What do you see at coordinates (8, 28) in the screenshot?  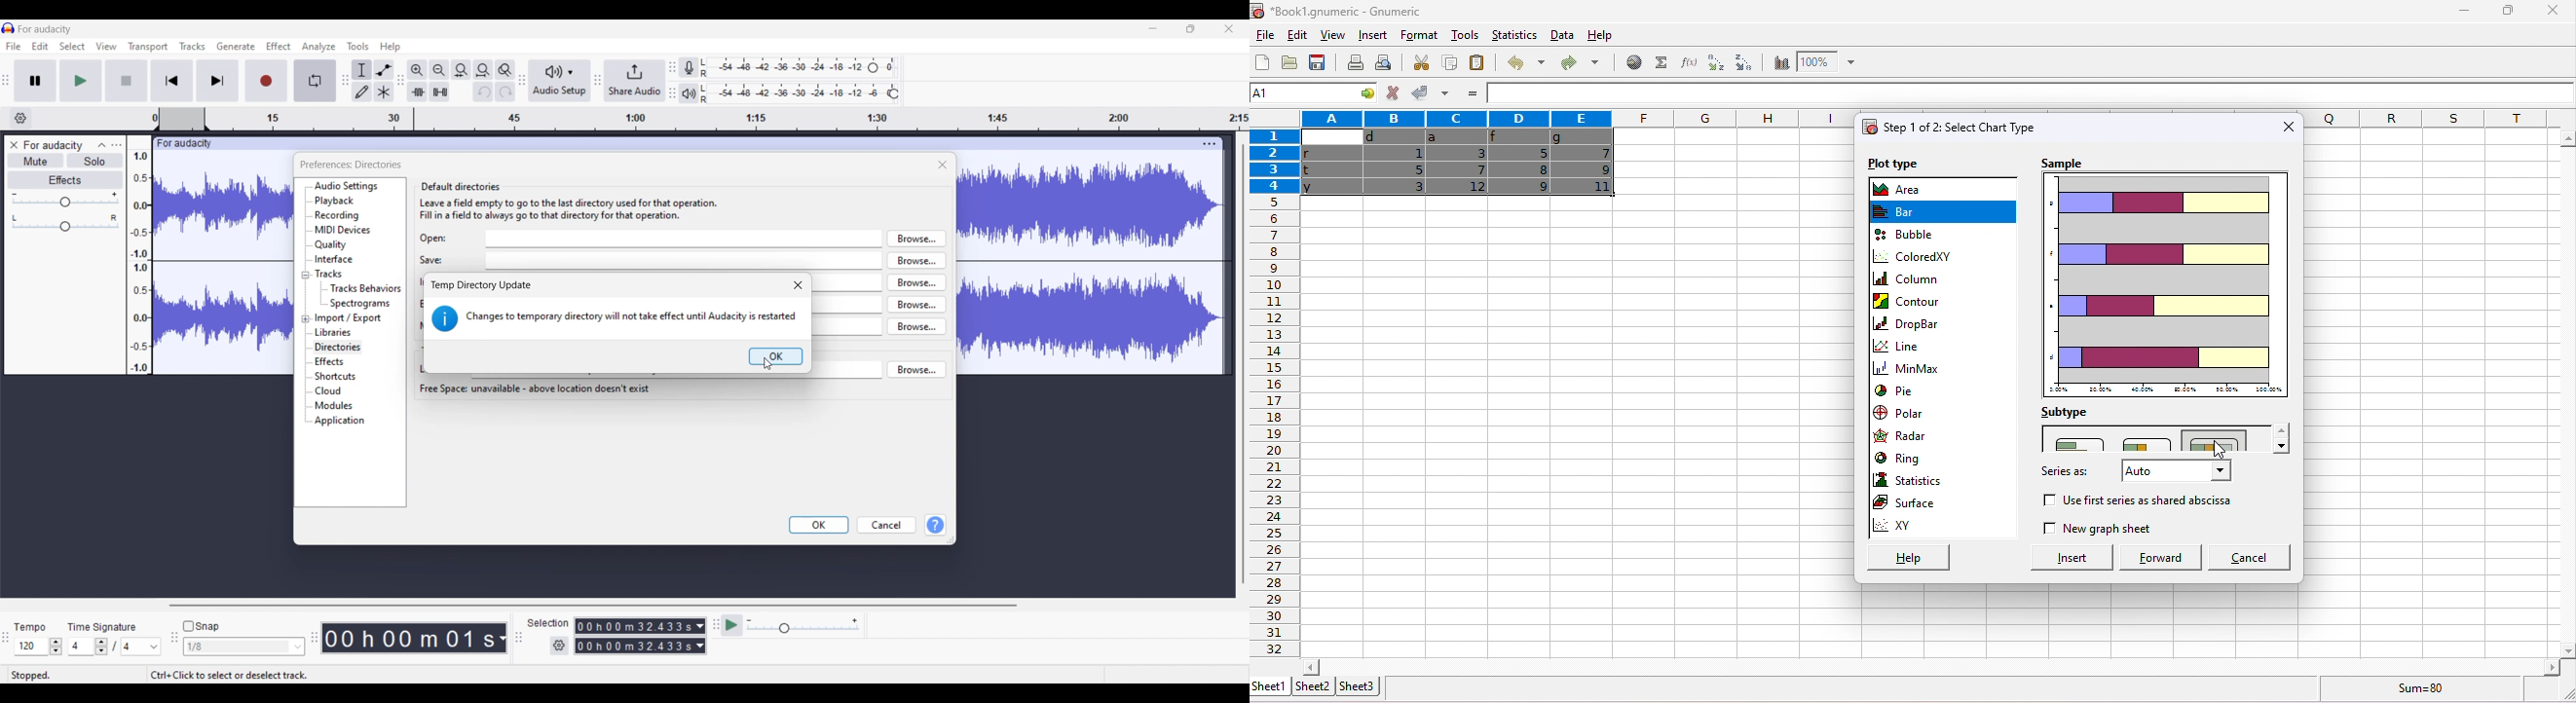 I see `Software logo` at bounding box center [8, 28].